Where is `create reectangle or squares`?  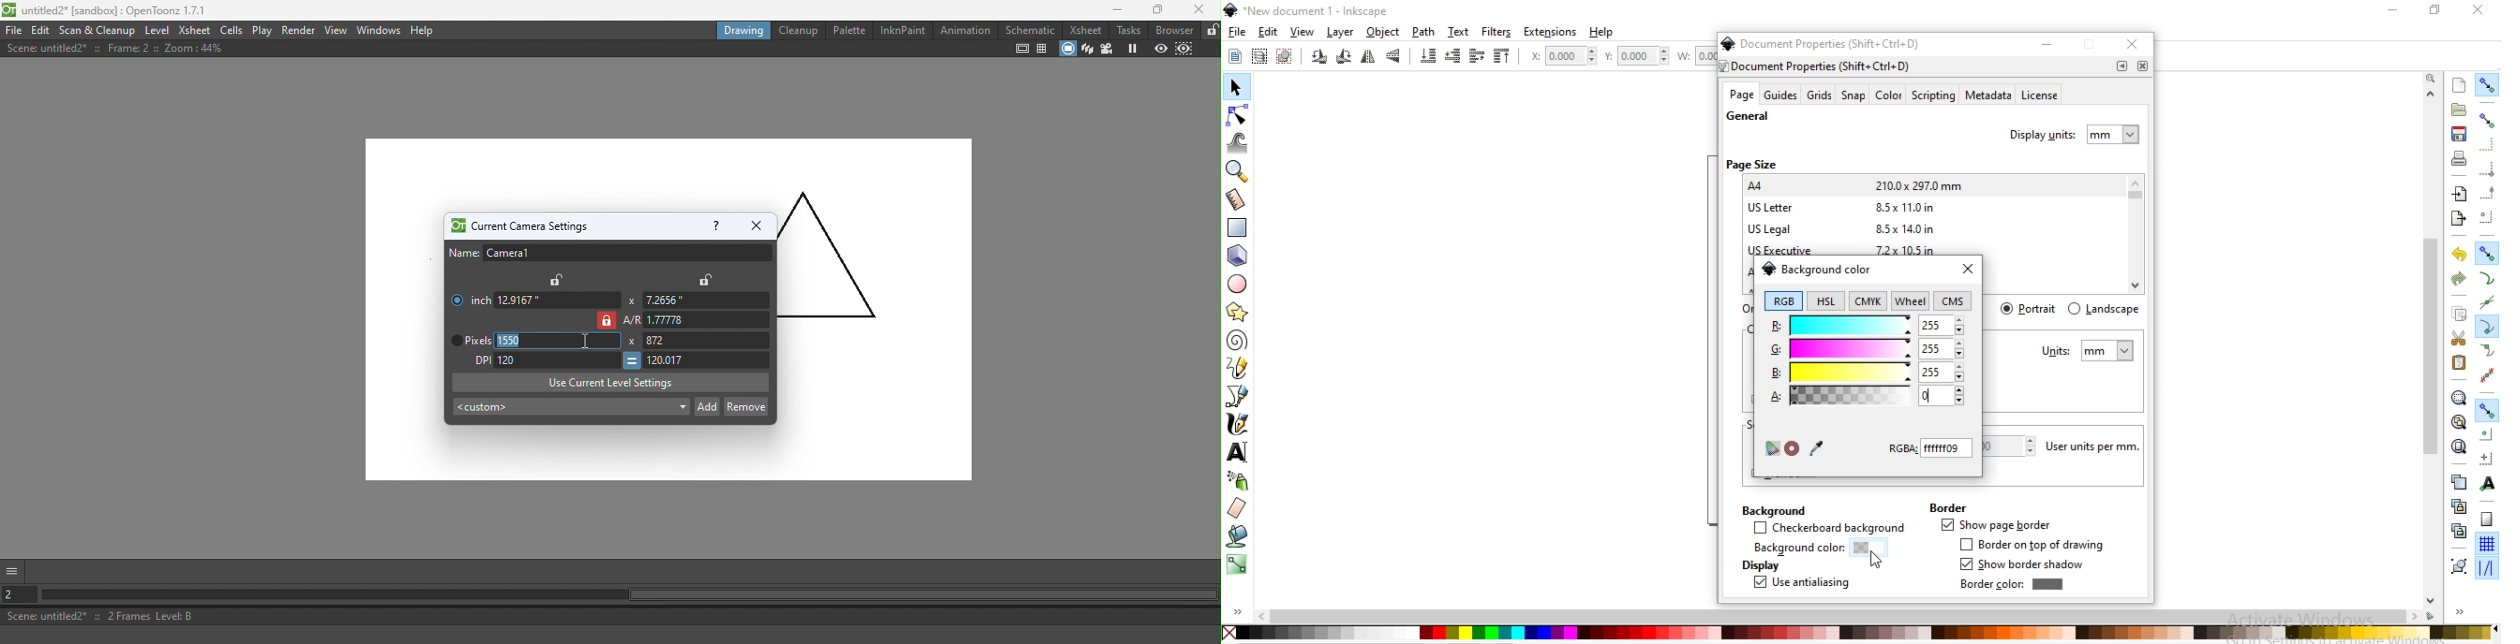
create reectangle or squares is located at coordinates (1237, 226).